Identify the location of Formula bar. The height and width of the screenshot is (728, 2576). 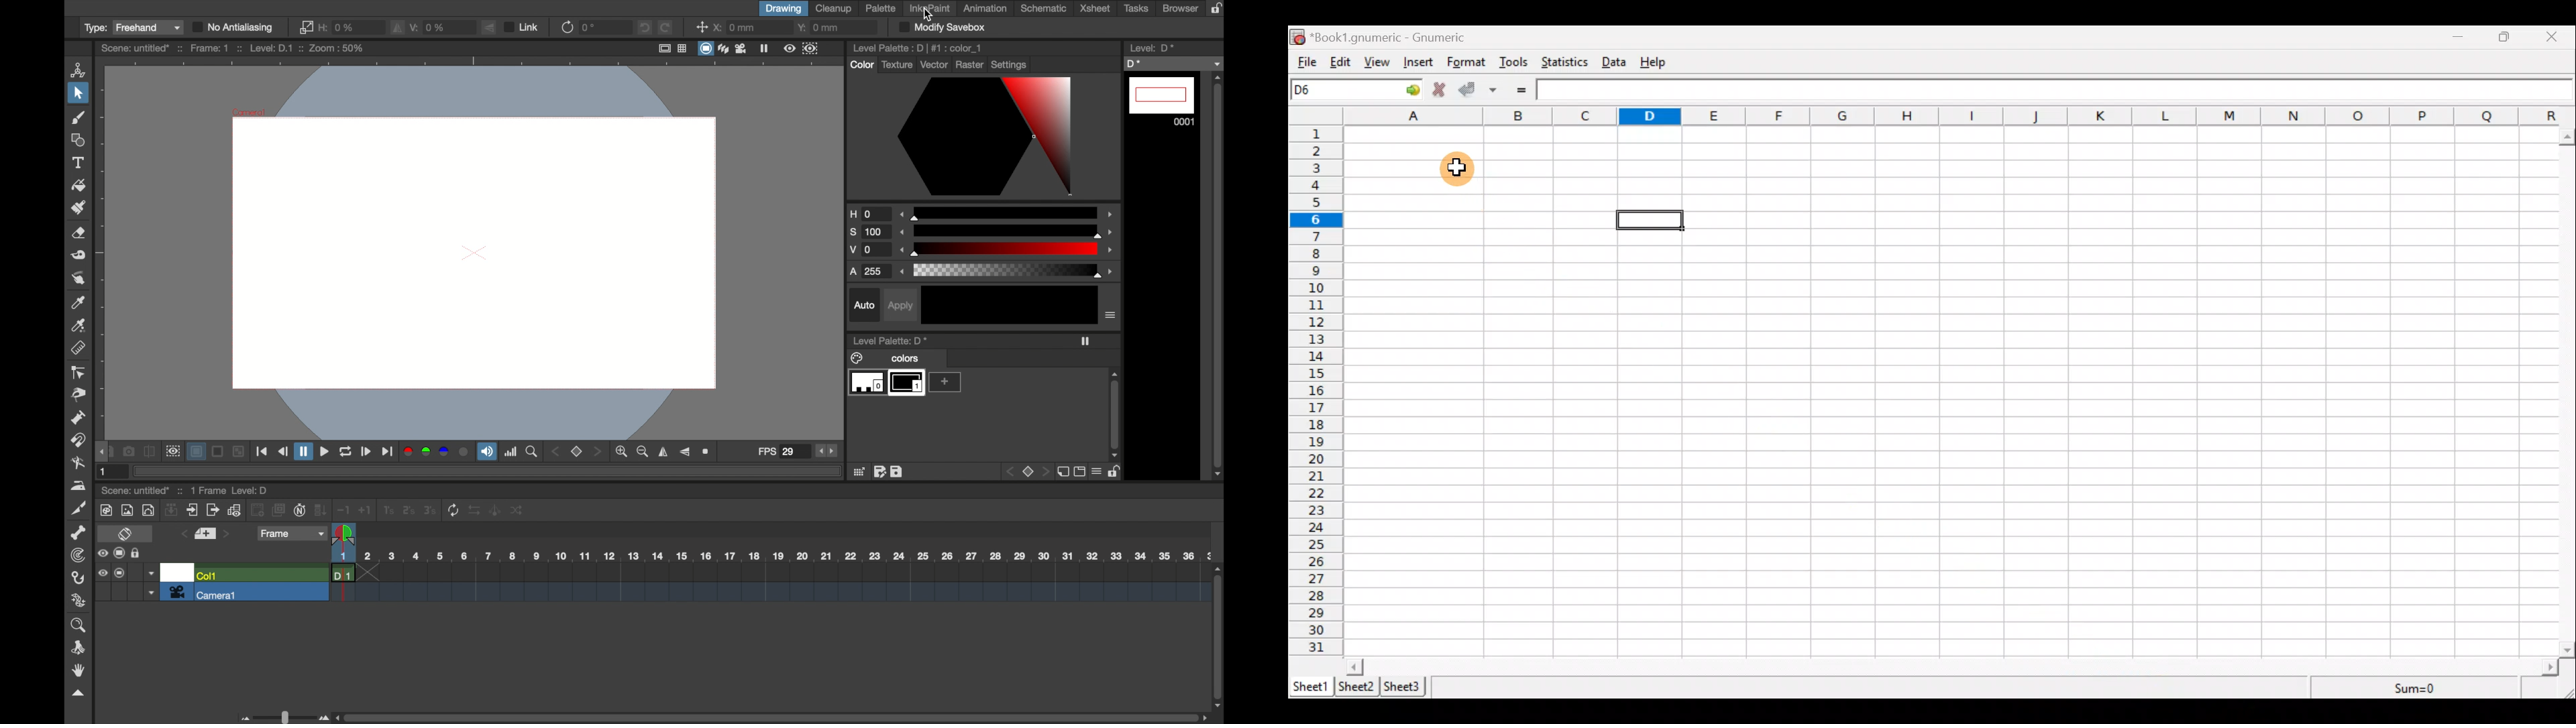
(2049, 92).